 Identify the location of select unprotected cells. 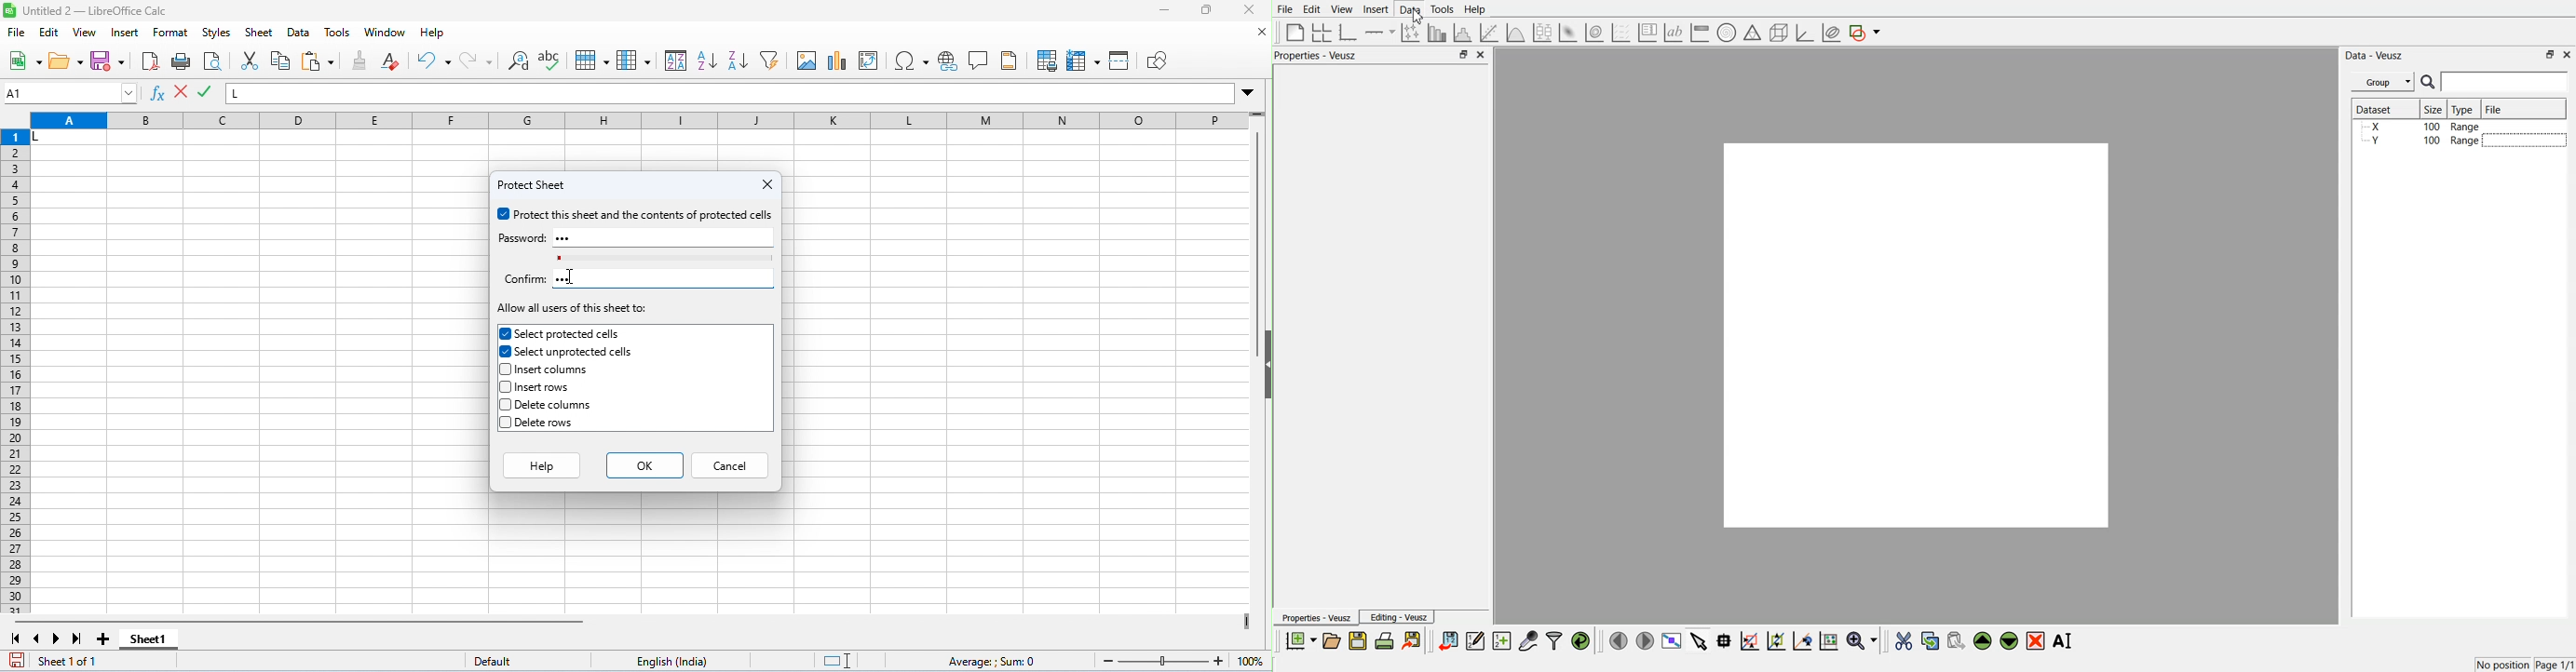
(568, 352).